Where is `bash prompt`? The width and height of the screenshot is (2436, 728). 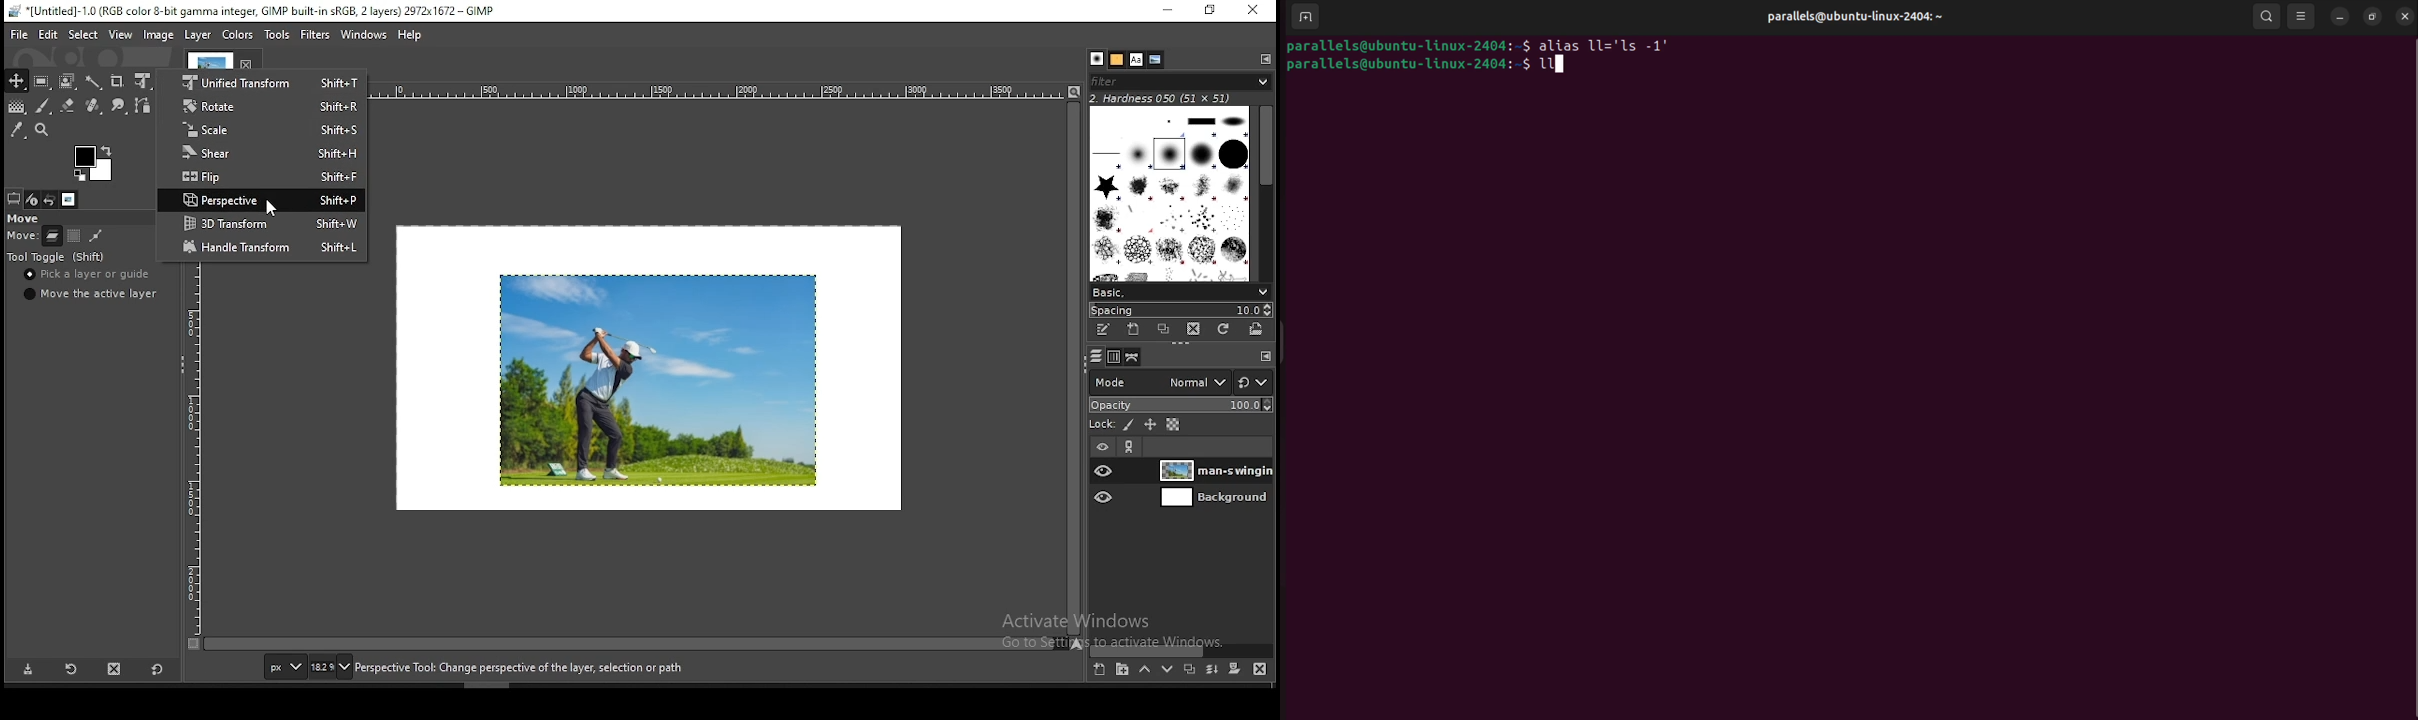
bash prompt is located at coordinates (1407, 44).